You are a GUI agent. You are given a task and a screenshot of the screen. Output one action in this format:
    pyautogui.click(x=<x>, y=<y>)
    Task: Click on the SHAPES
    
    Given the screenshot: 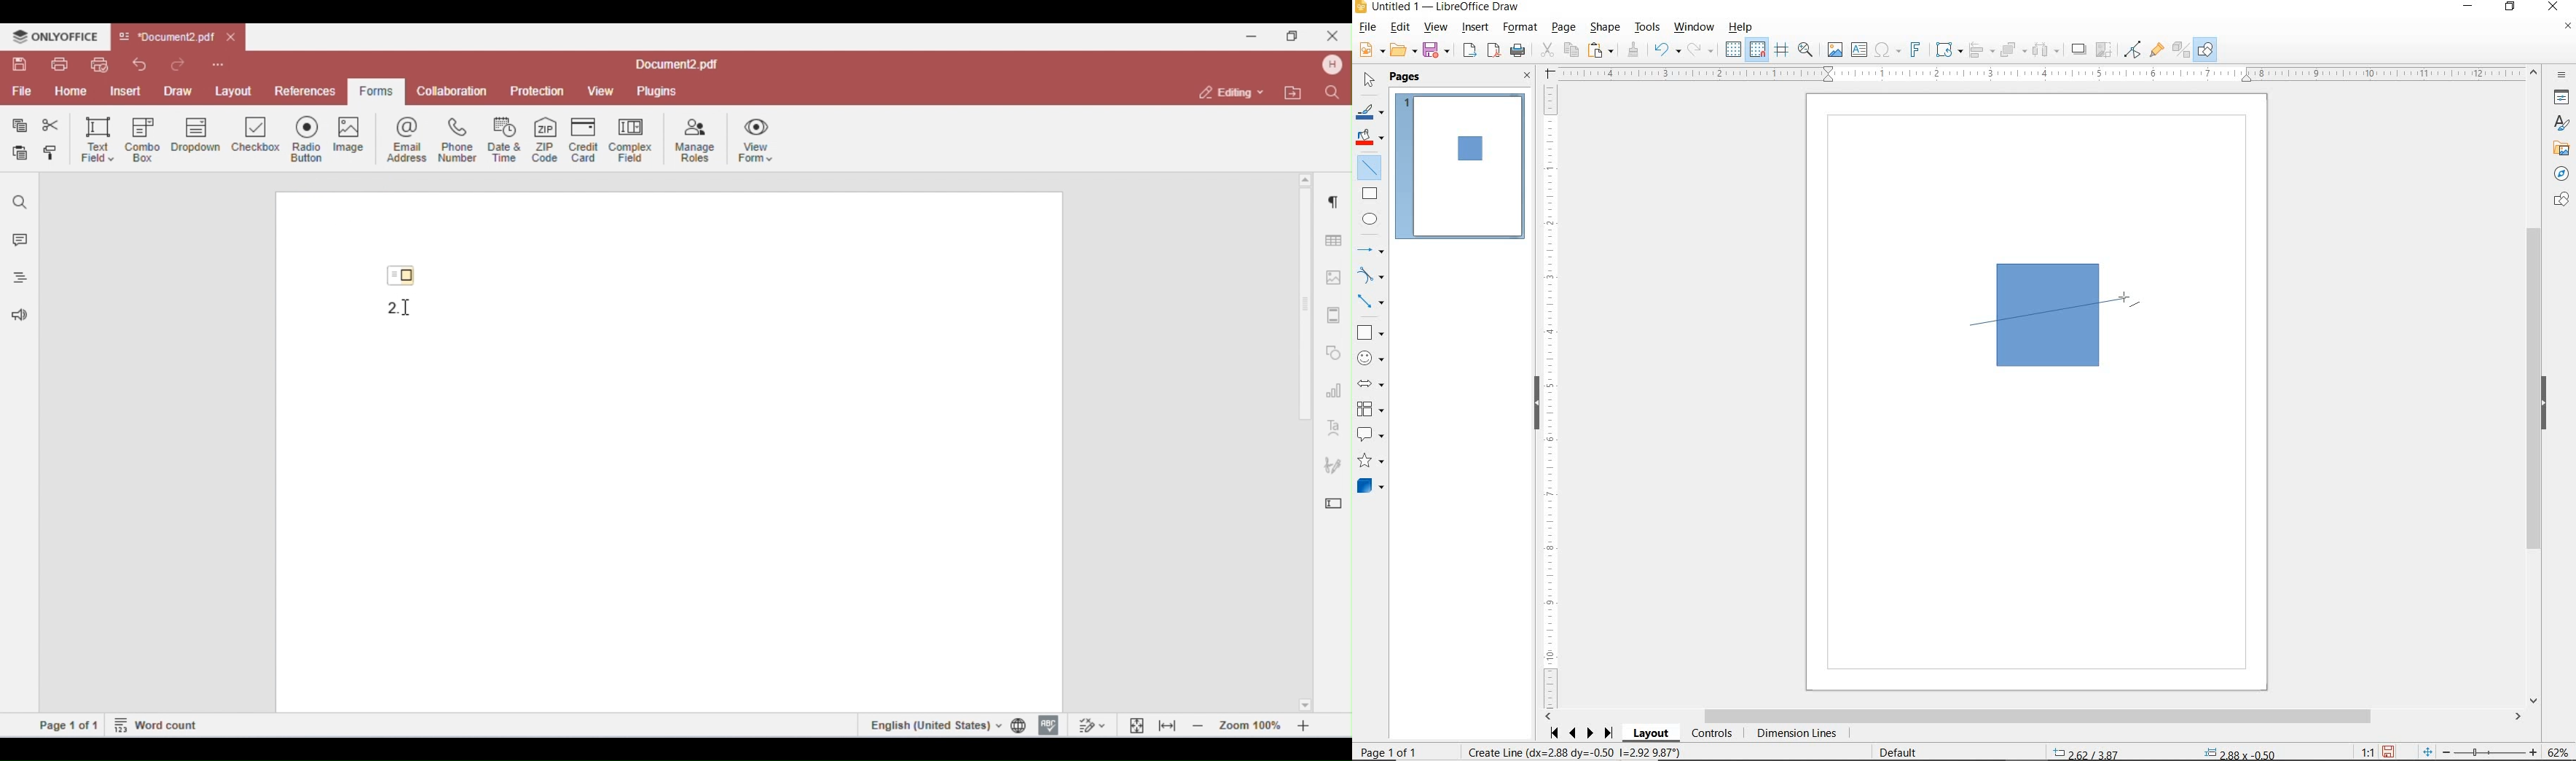 What is the action you would take?
    pyautogui.click(x=2559, y=200)
    